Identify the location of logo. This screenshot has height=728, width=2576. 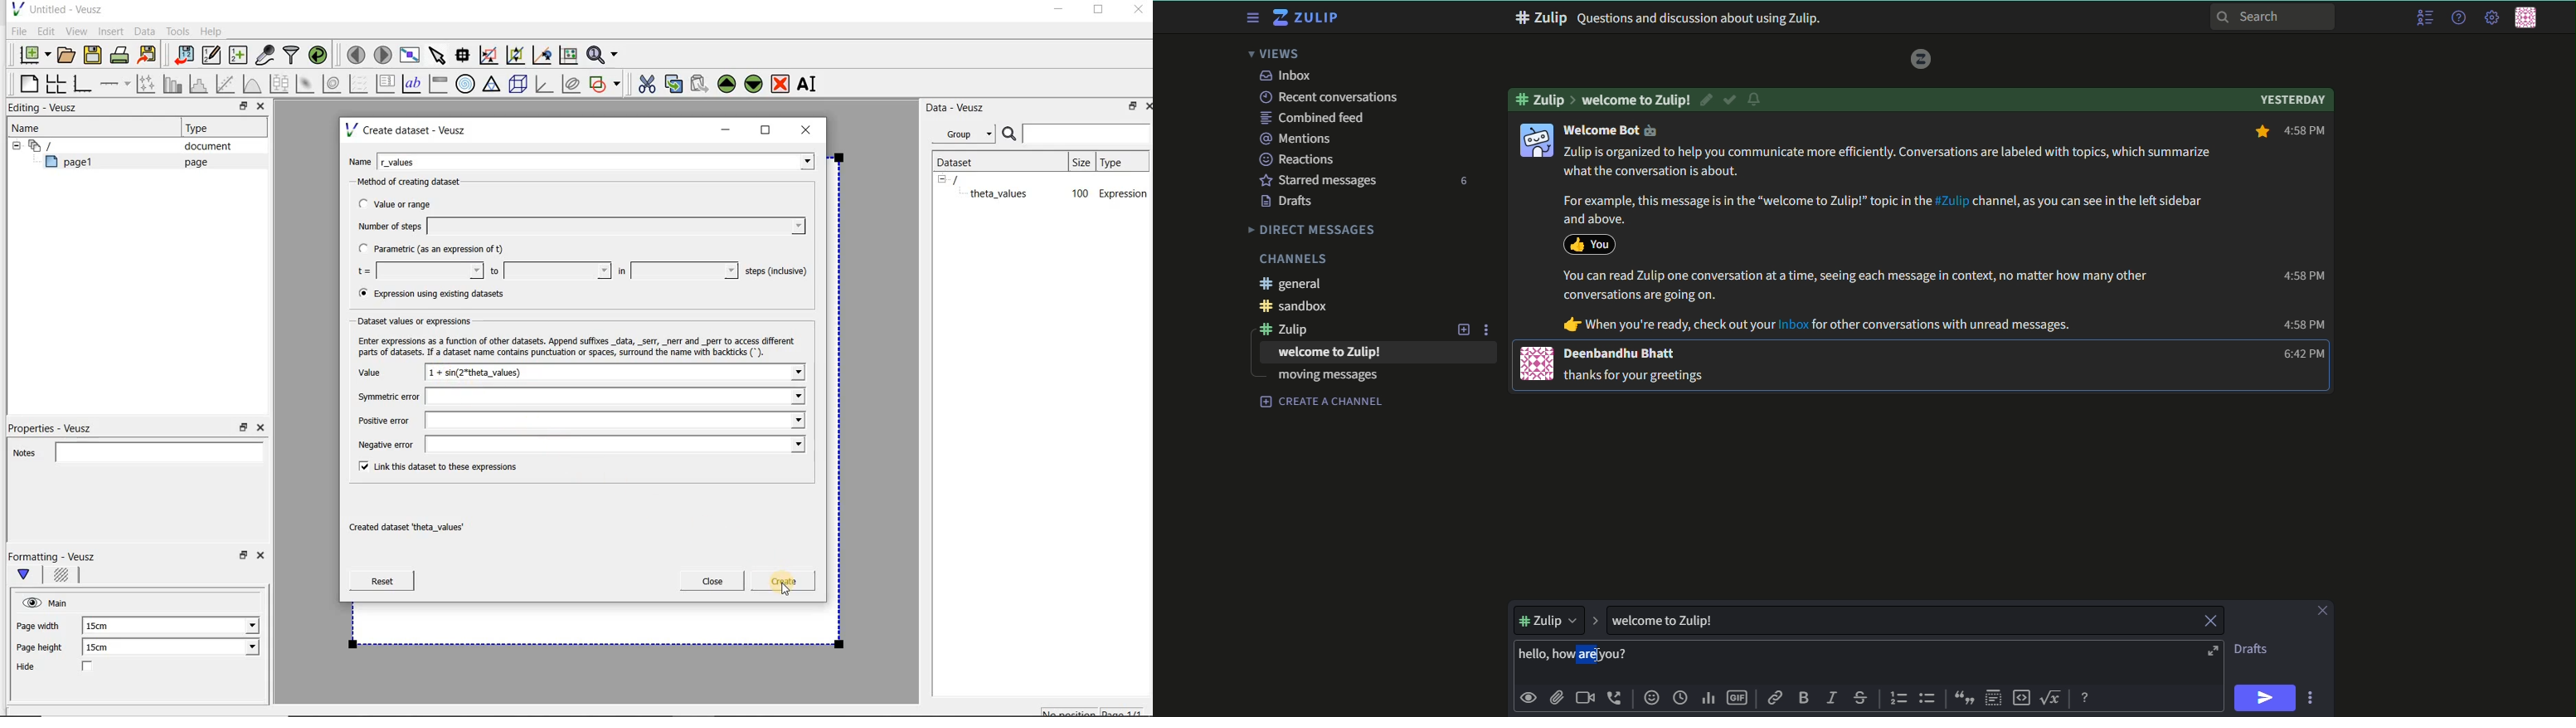
(1922, 58).